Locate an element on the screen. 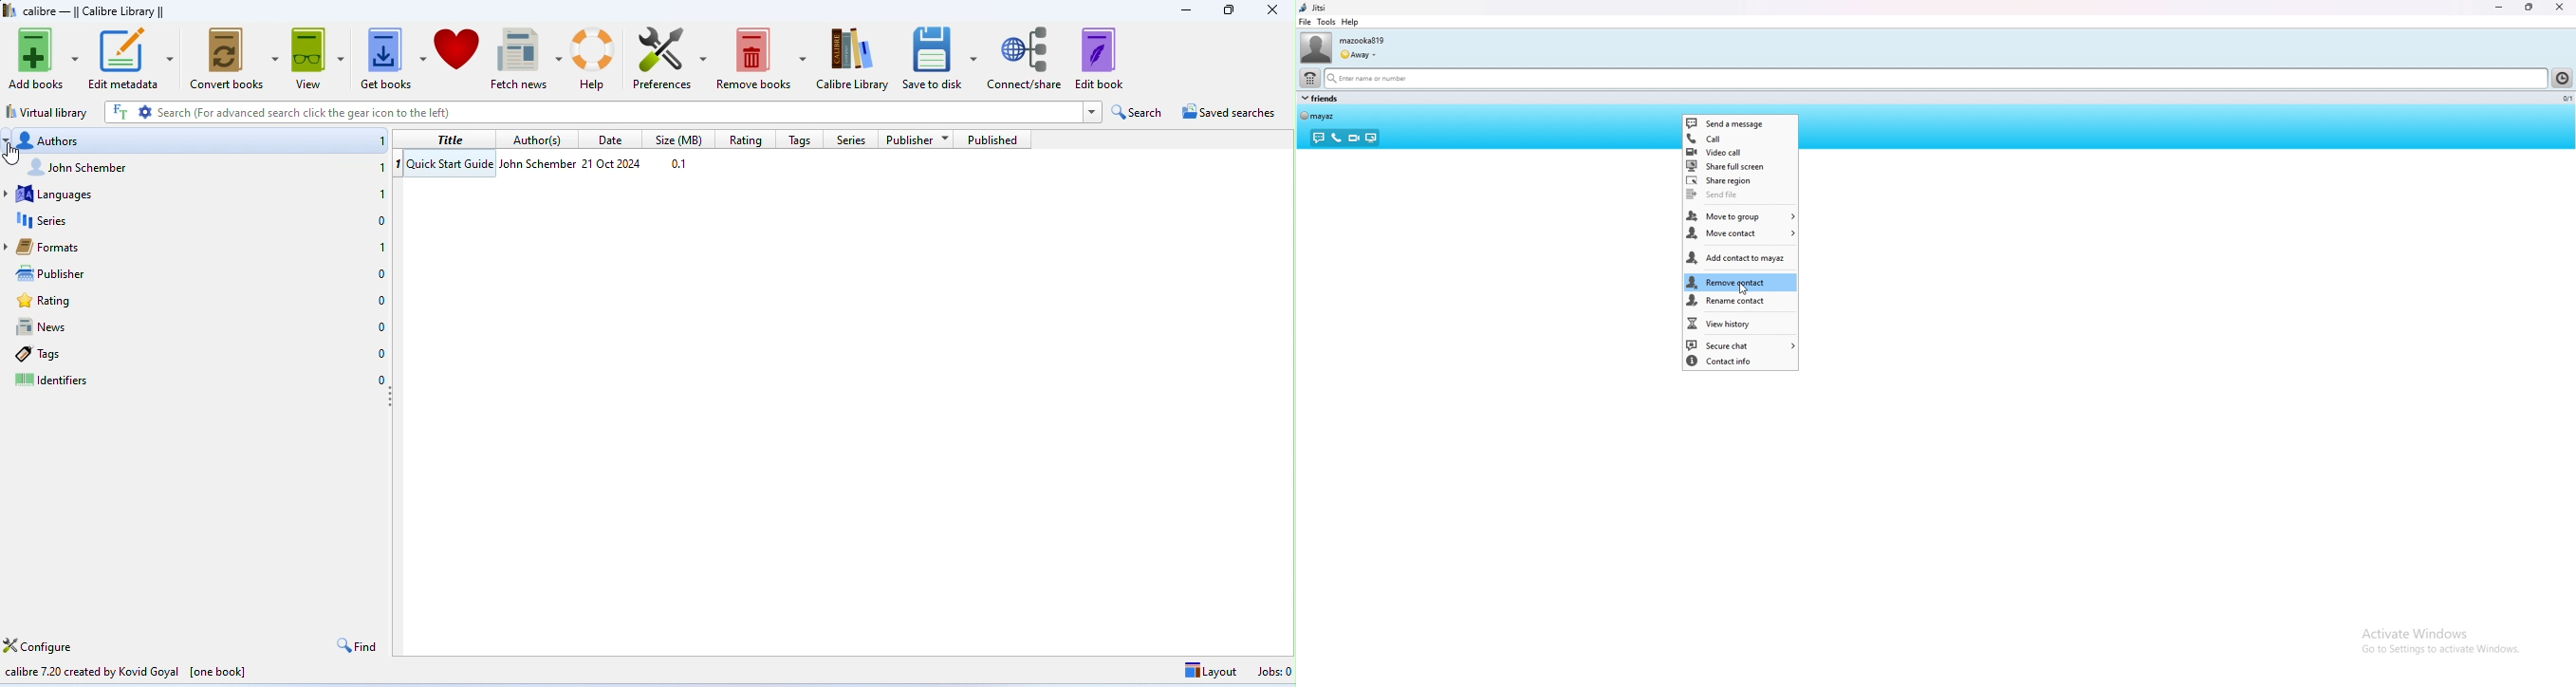  date is located at coordinates (615, 162).